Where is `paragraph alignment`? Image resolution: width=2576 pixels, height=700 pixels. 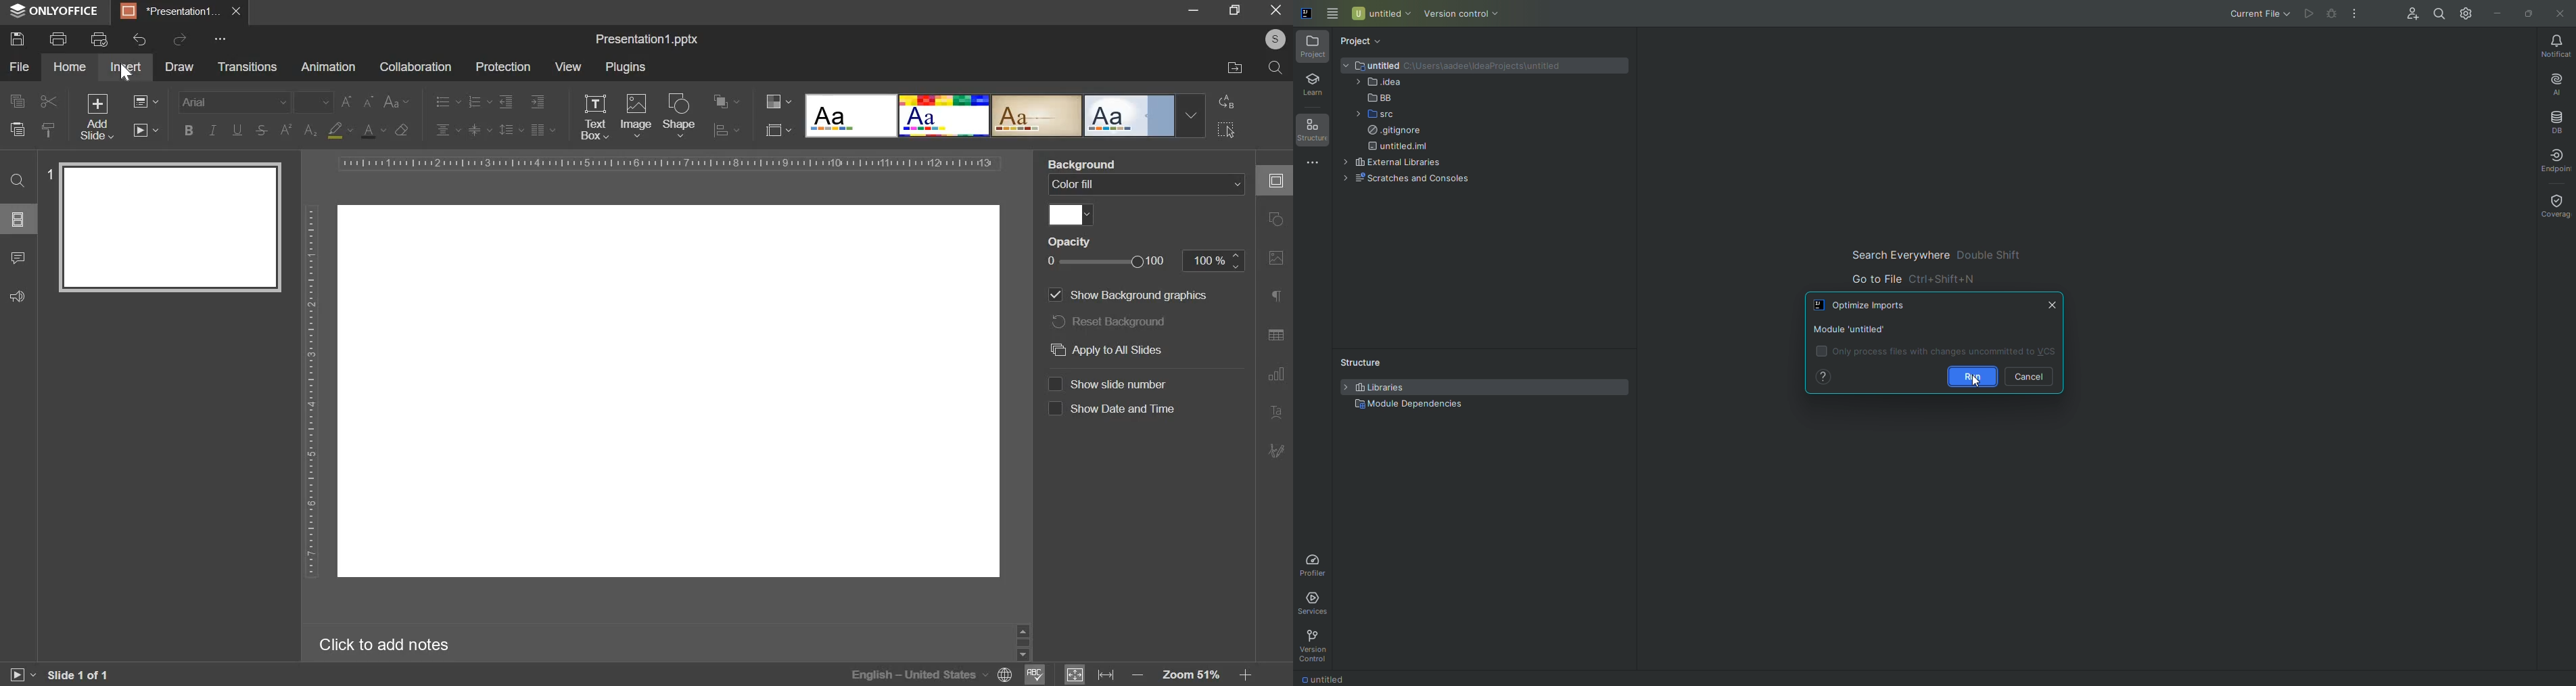
paragraph alignment is located at coordinates (541, 129).